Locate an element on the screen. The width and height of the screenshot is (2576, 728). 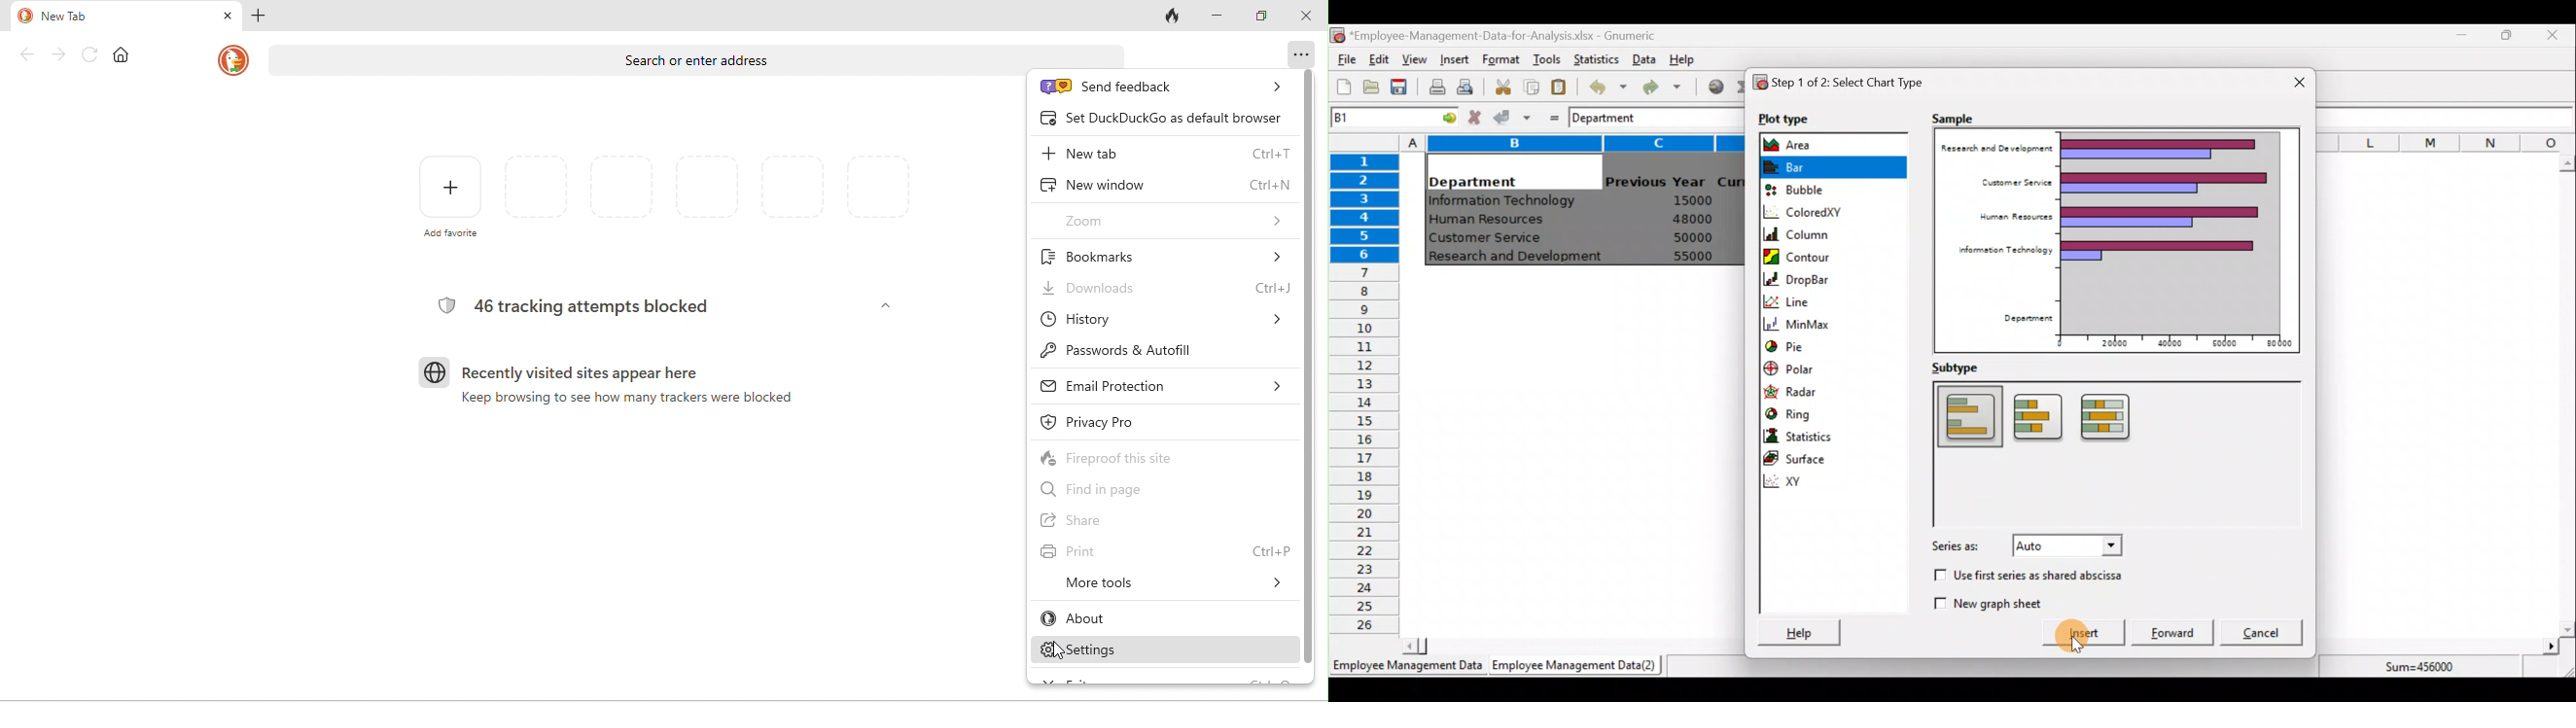
email protection is located at coordinates (1164, 390).